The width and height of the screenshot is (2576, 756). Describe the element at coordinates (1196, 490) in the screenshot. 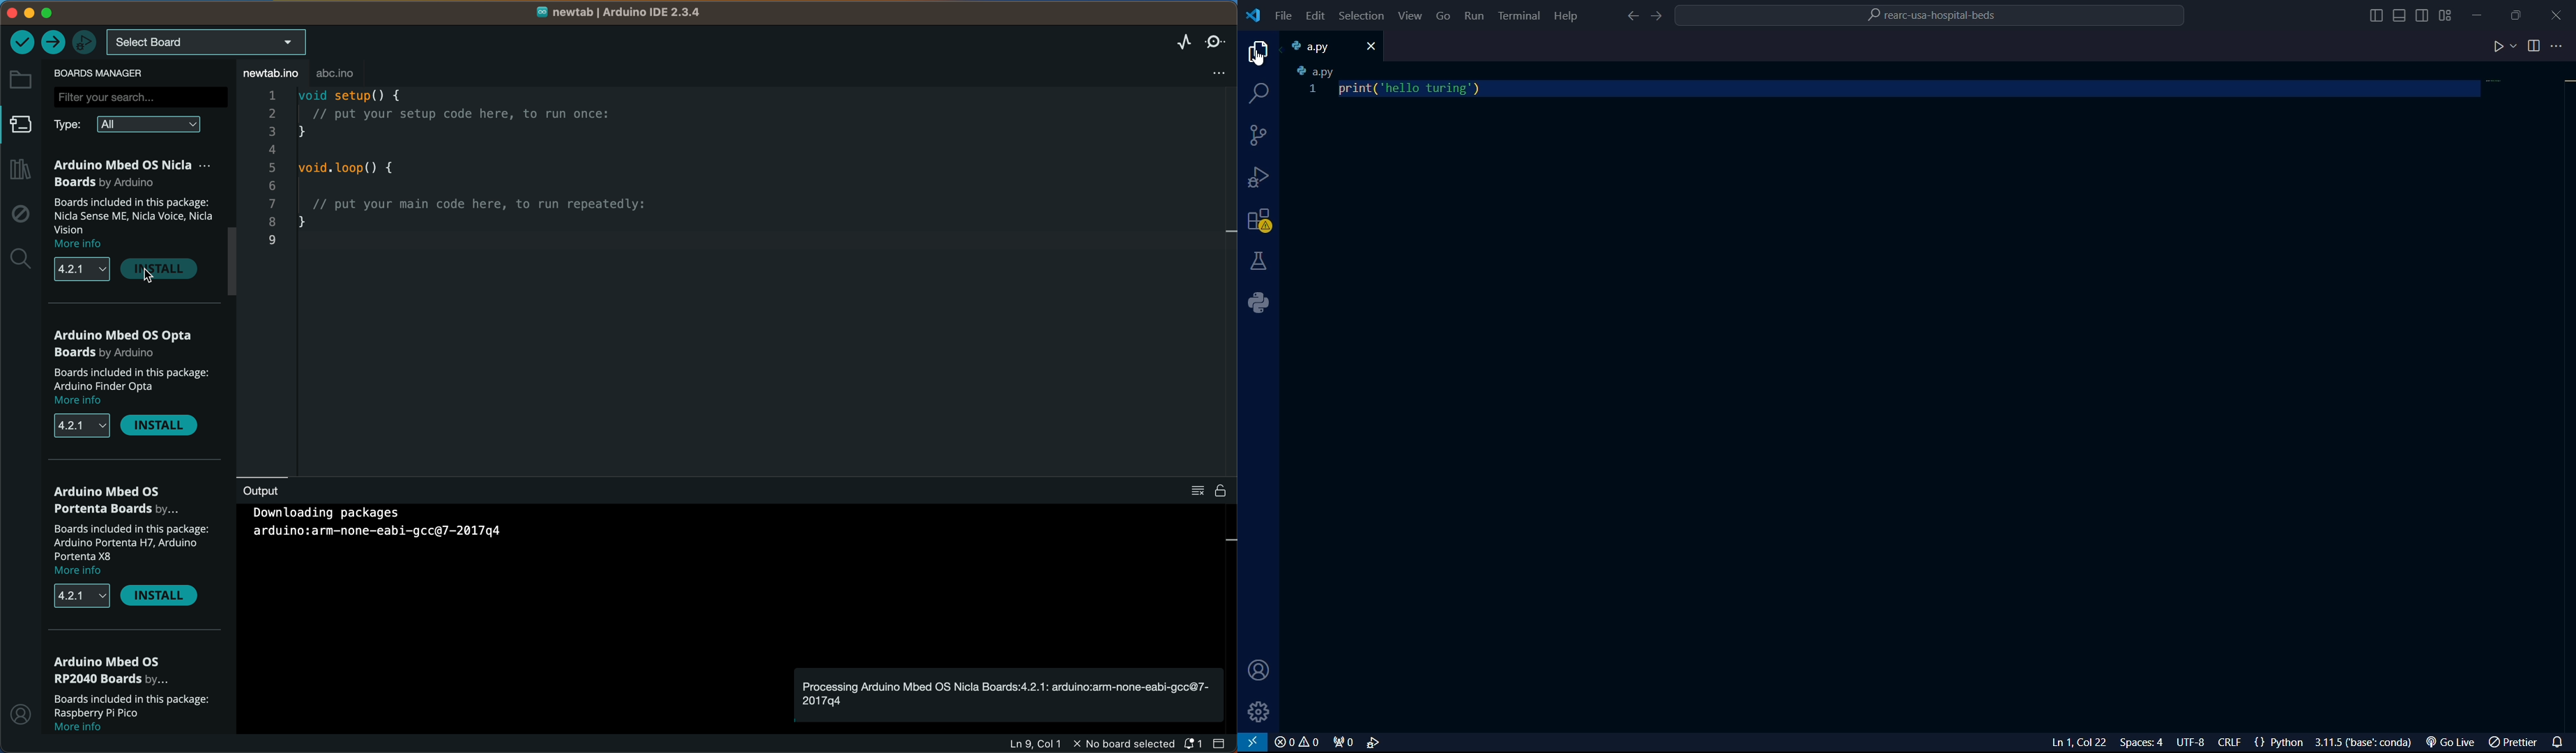

I see `clear` at that location.